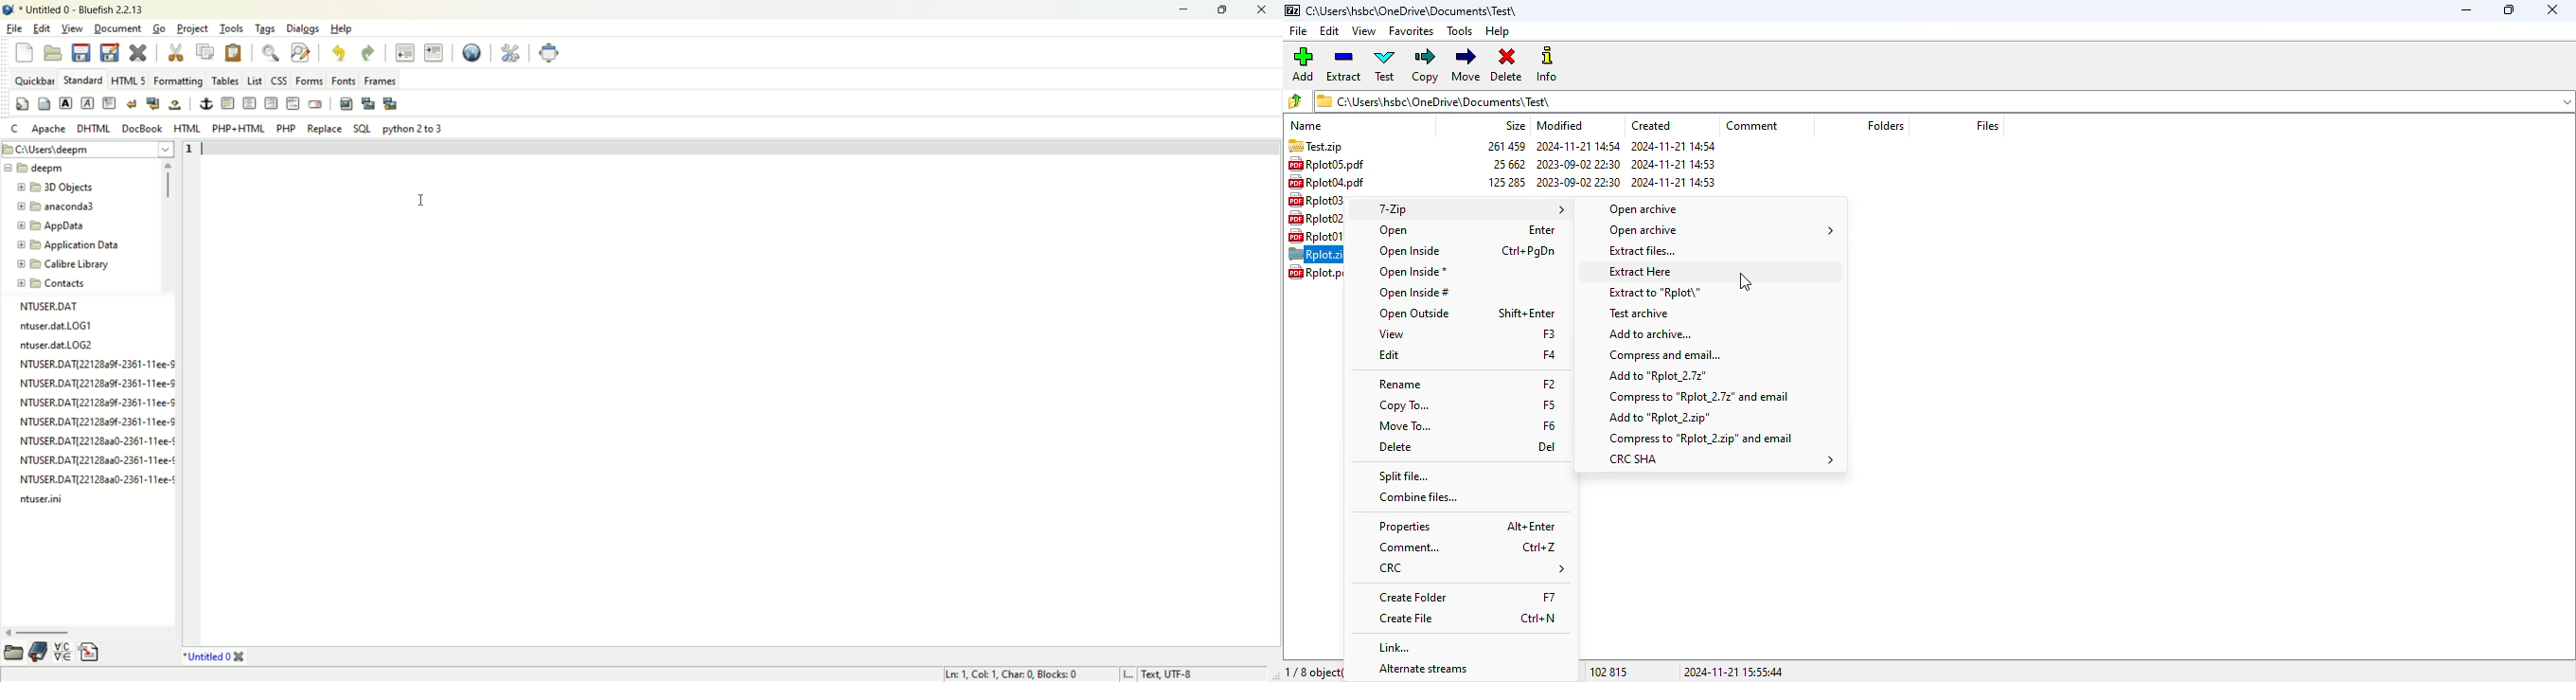  I want to click on STANDARD, so click(84, 78).